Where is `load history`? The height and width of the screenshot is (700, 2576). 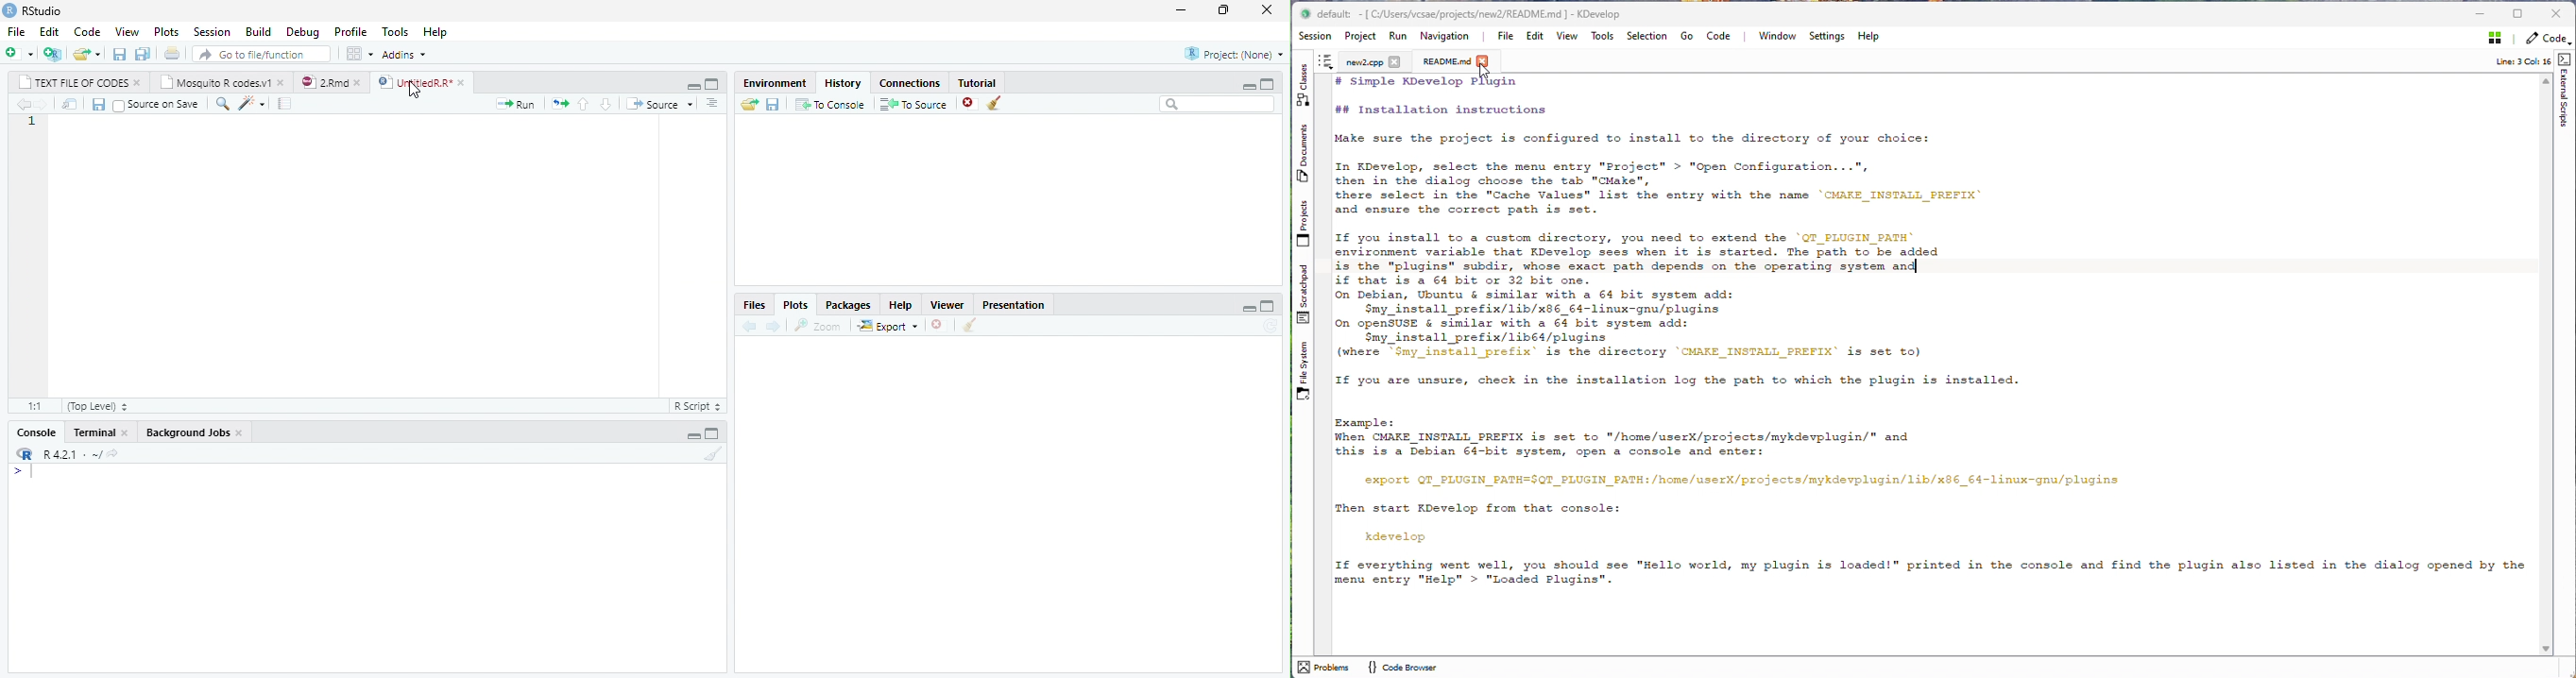 load history is located at coordinates (748, 102).